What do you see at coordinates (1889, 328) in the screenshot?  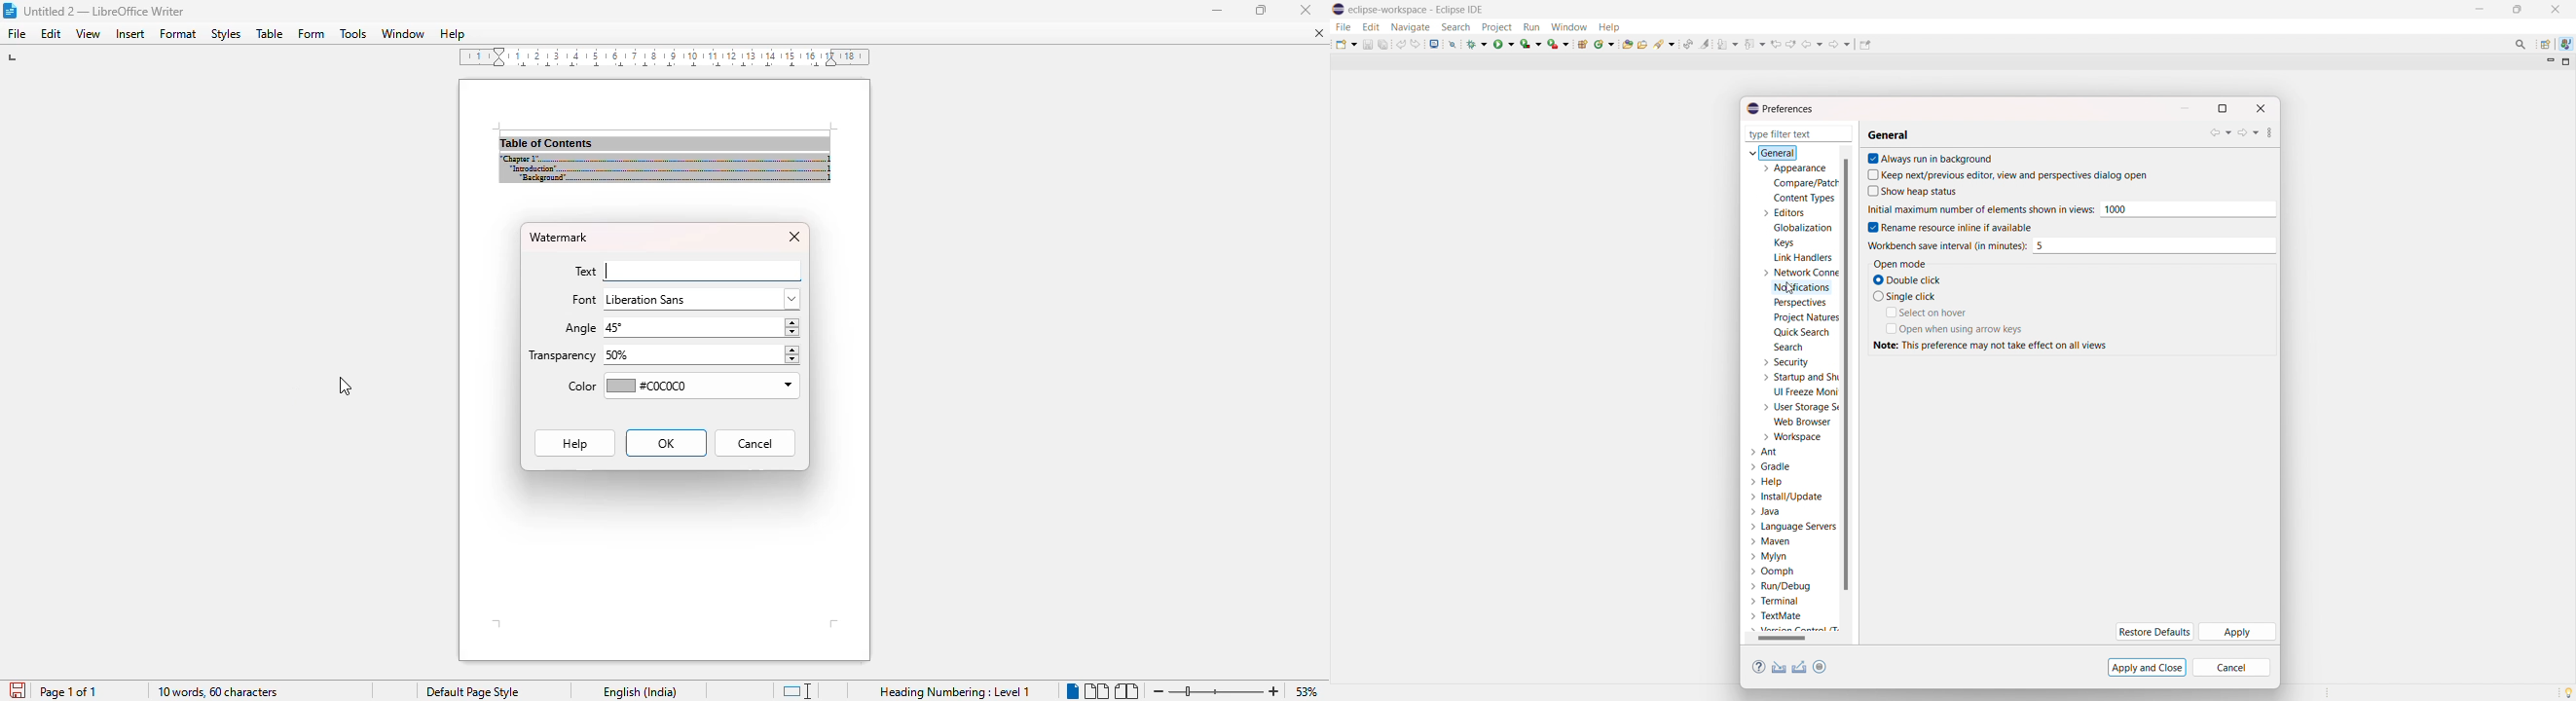 I see `Checkbox` at bounding box center [1889, 328].